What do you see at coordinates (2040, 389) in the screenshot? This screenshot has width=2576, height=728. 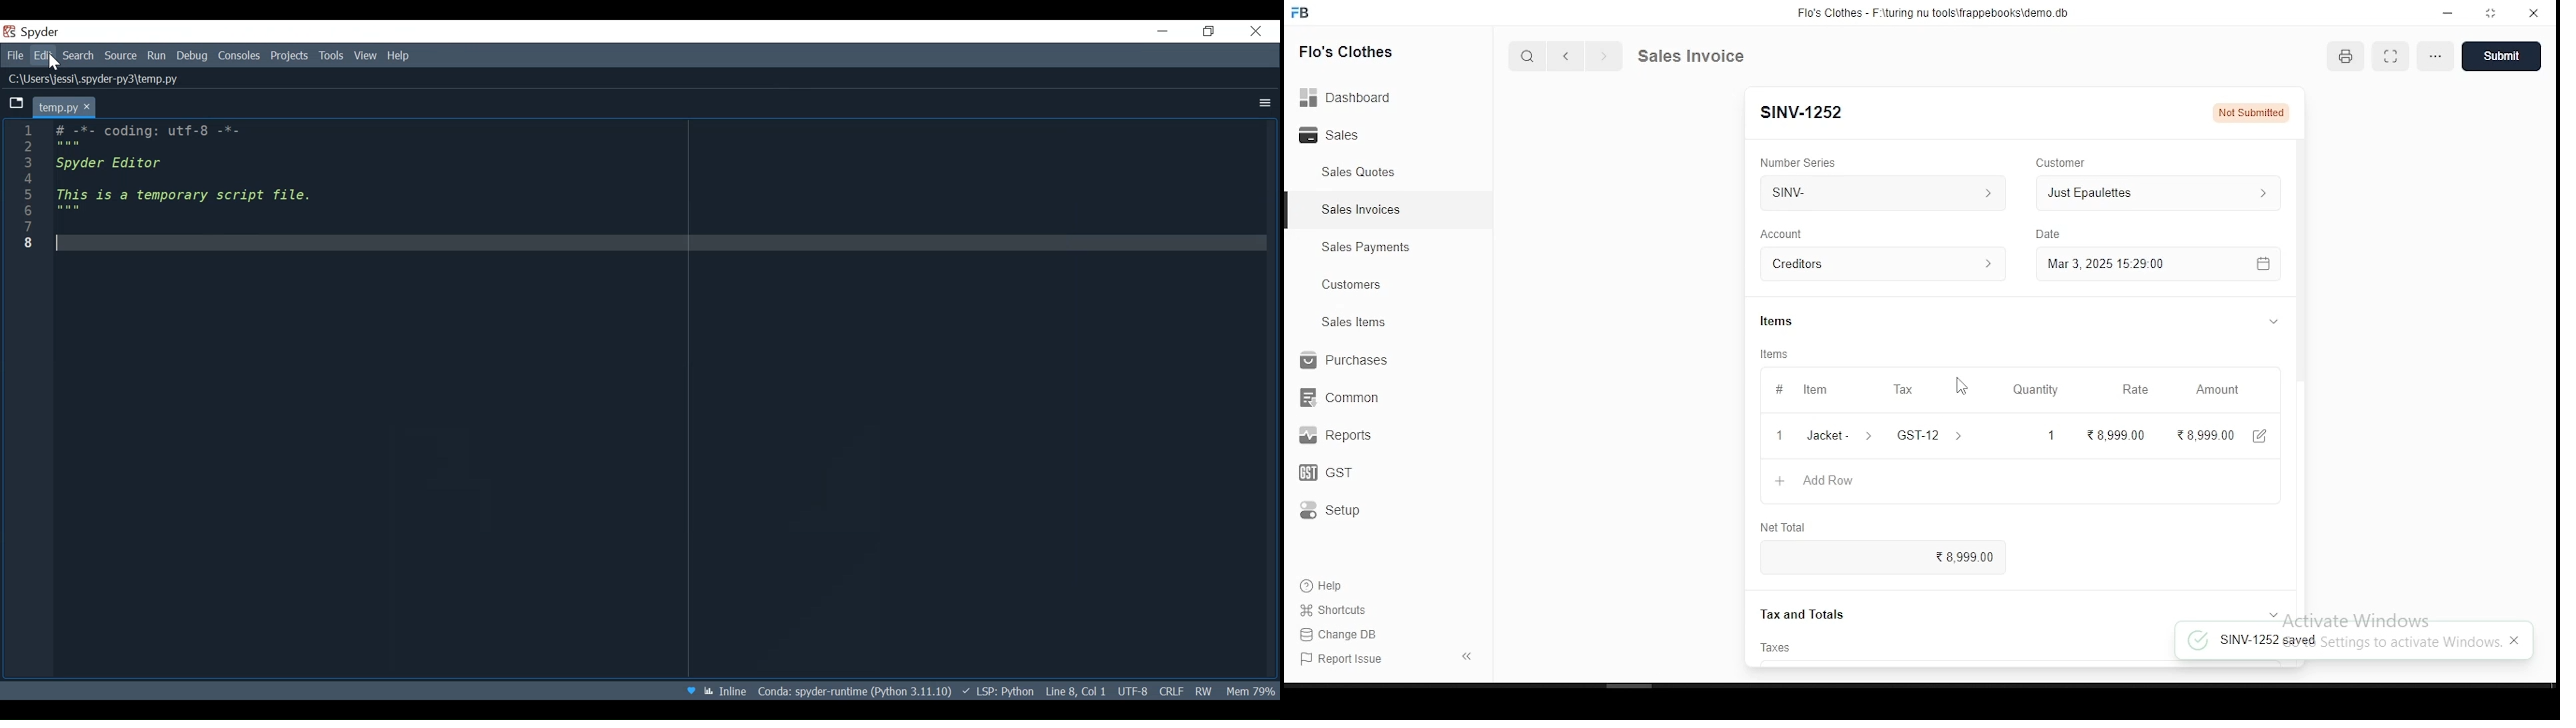 I see `quantity` at bounding box center [2040, 389].